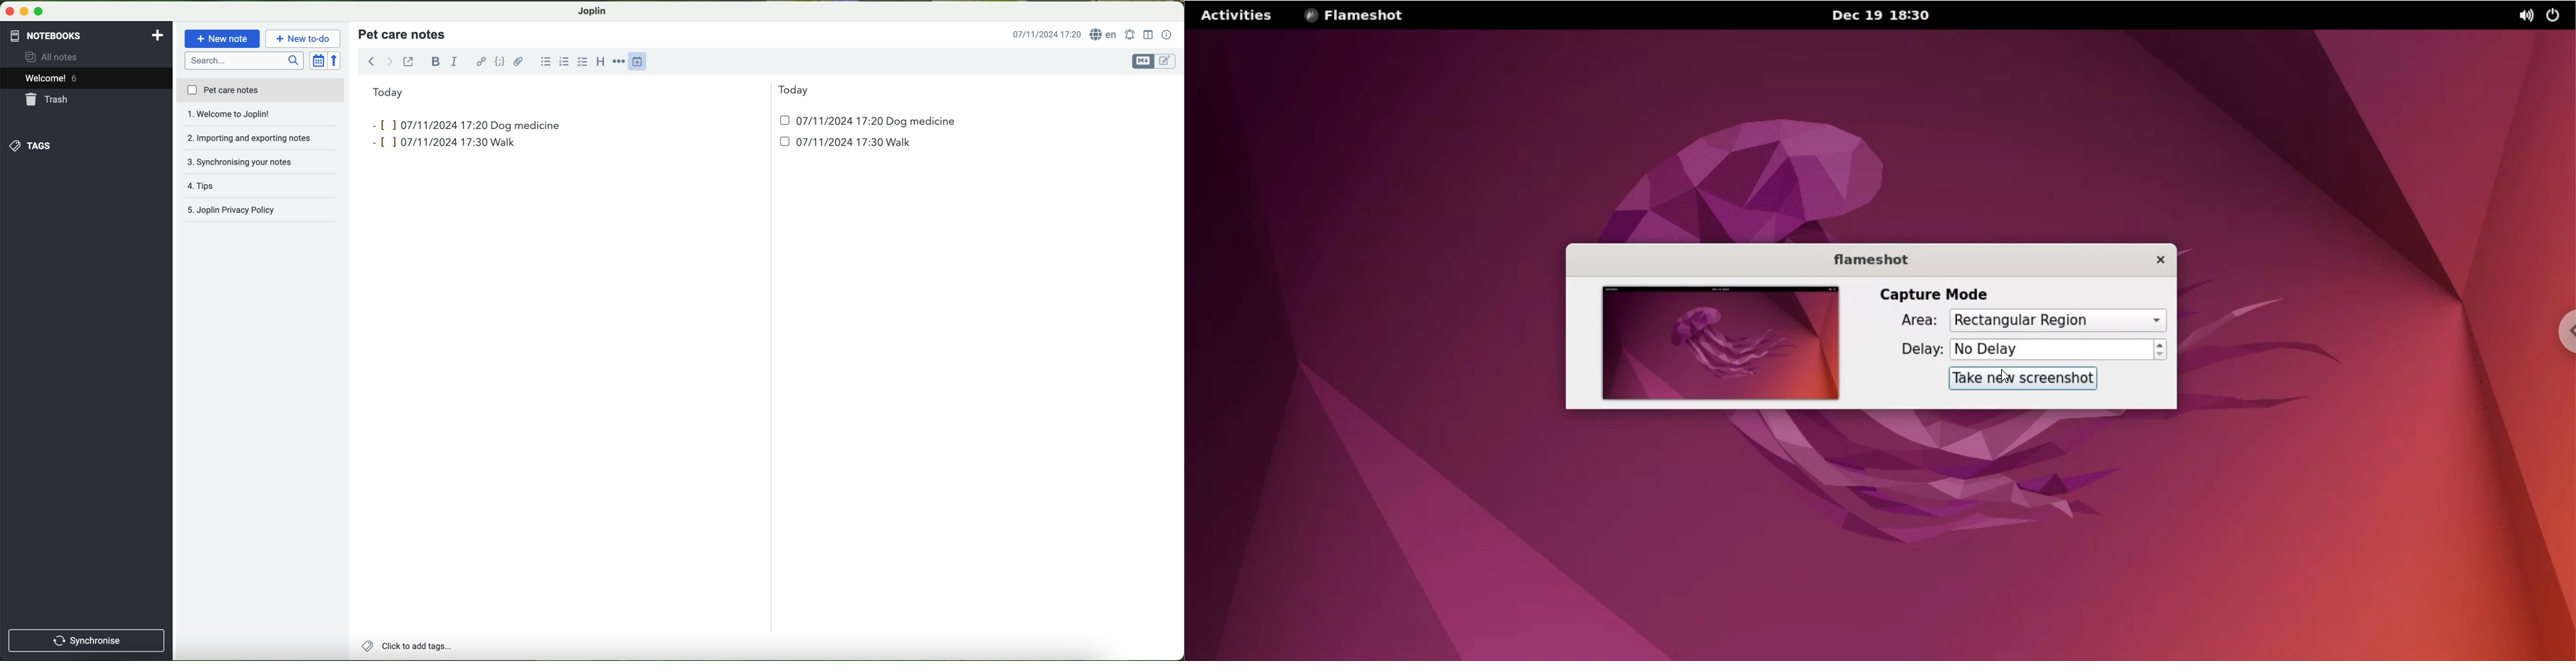 This screenshot has width=2576, height=672. Describe the element at coordinates (246, 60) in the screenshot. I see `search bar` at that location.